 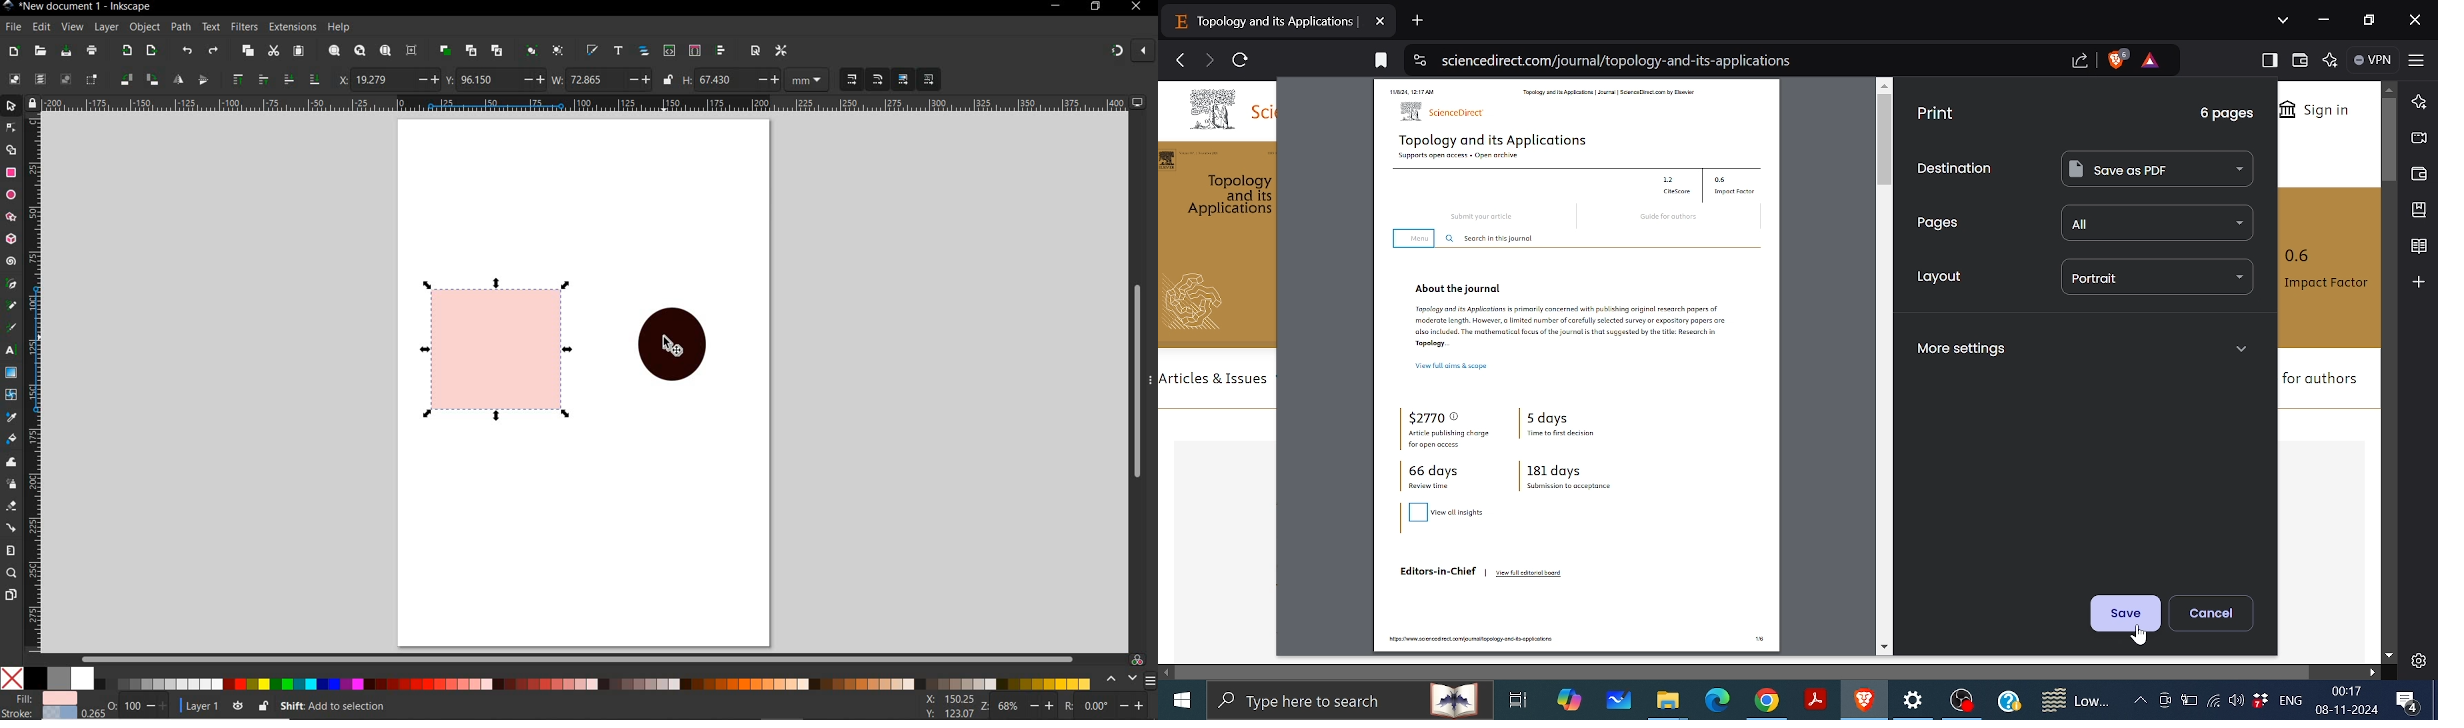 I want to click on scrollbar, so click(x=1137, y=370).